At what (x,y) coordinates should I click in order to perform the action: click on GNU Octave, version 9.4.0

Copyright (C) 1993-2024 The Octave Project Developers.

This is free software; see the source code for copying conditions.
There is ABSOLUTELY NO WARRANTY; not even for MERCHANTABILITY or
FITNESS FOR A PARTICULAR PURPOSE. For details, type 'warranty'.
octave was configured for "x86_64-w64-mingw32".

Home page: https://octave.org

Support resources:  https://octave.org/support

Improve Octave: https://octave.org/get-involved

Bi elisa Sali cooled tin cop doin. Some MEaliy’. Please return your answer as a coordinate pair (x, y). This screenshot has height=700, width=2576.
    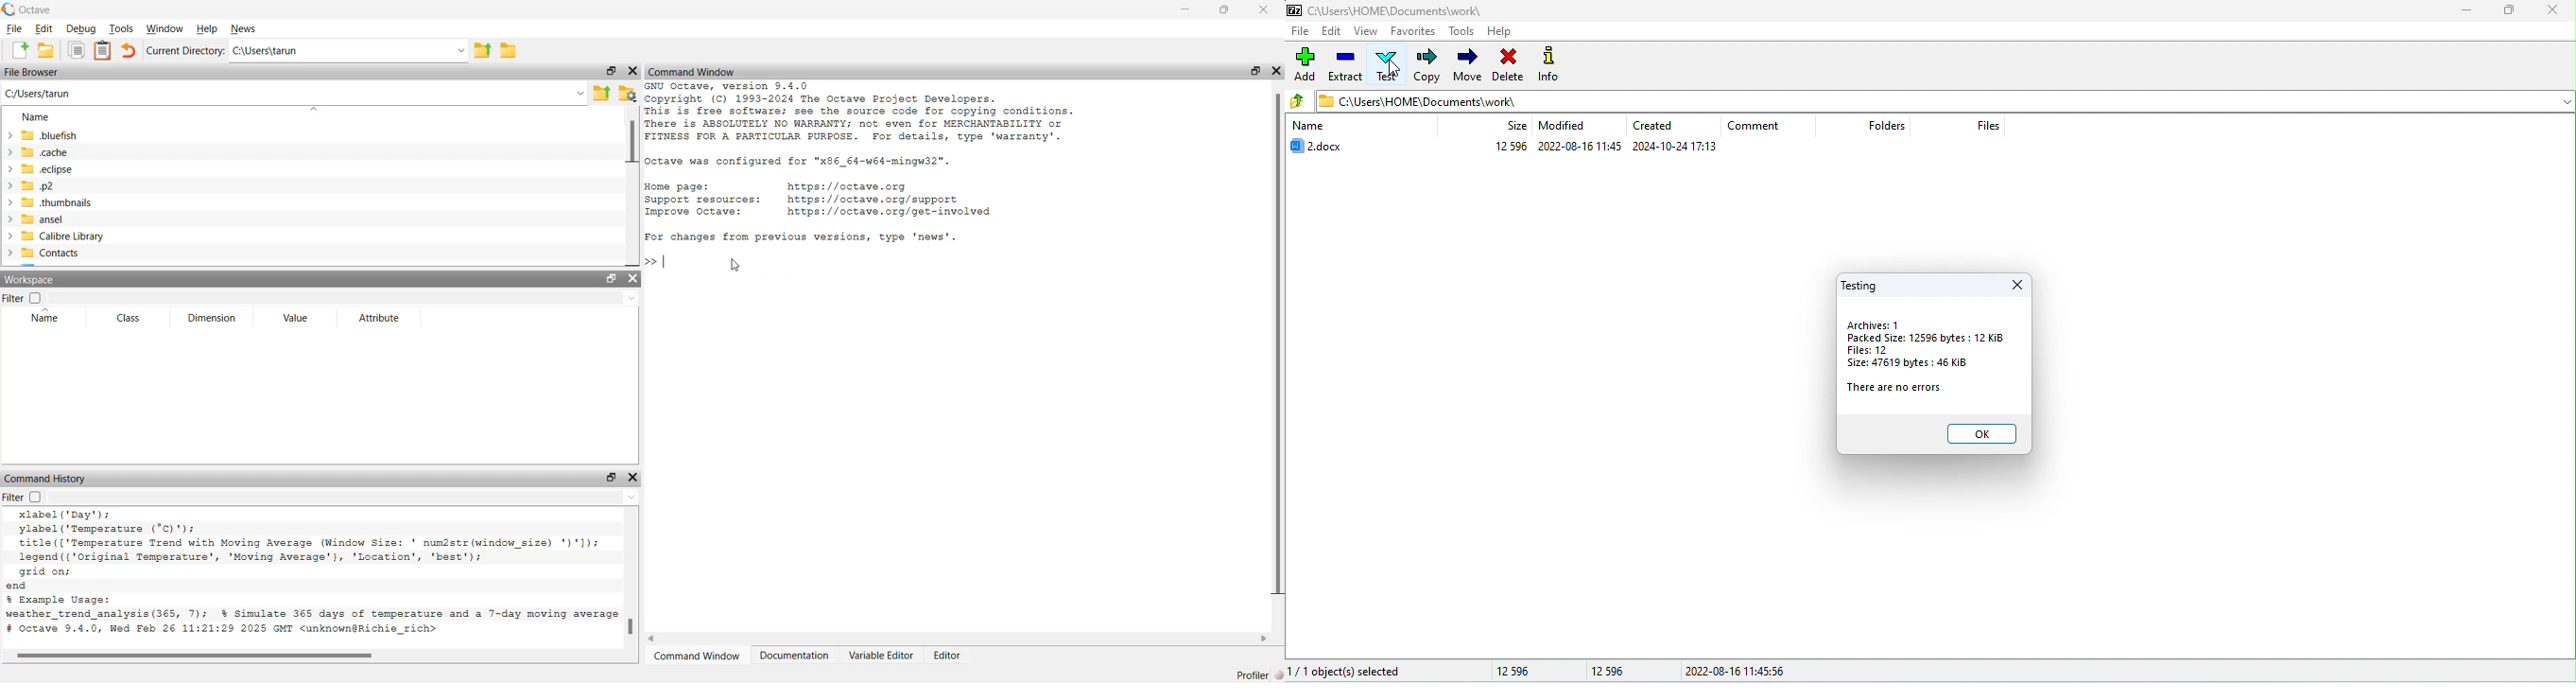
    Looking at the image, I should click on (866, 160).